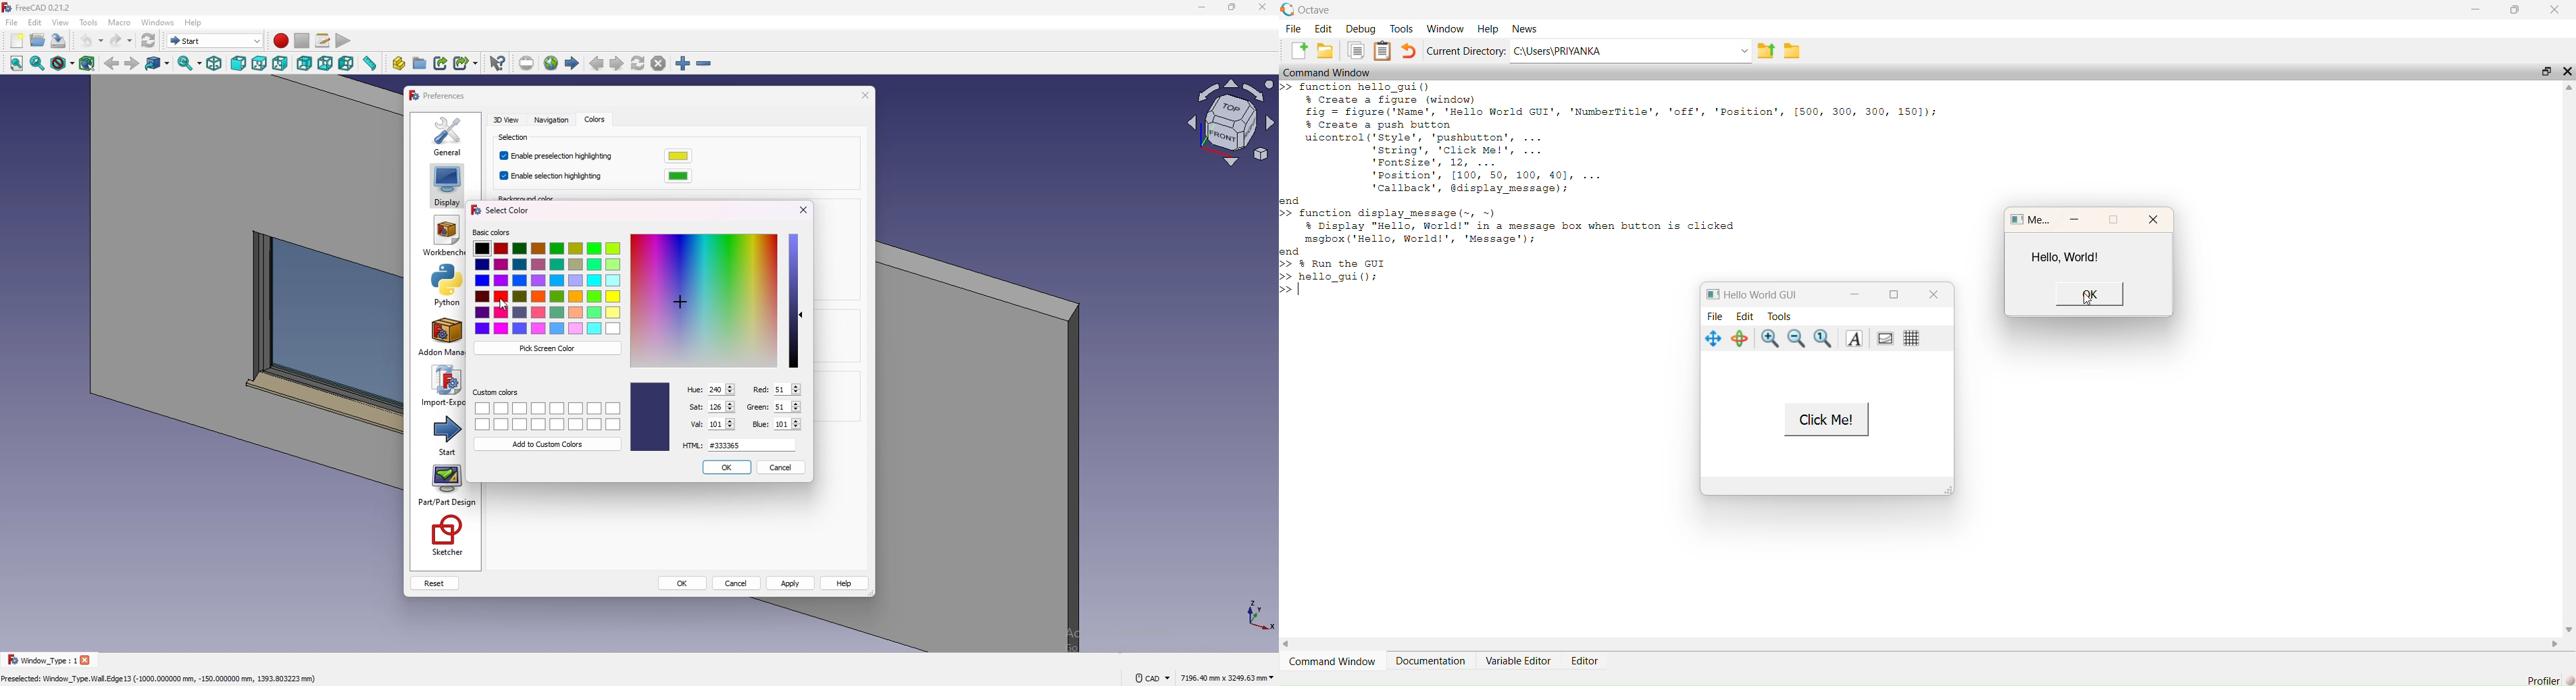 The width and height of the screenshot is (2576, 700). I want to click on ‘Current Directory:, so click(1464, 53).